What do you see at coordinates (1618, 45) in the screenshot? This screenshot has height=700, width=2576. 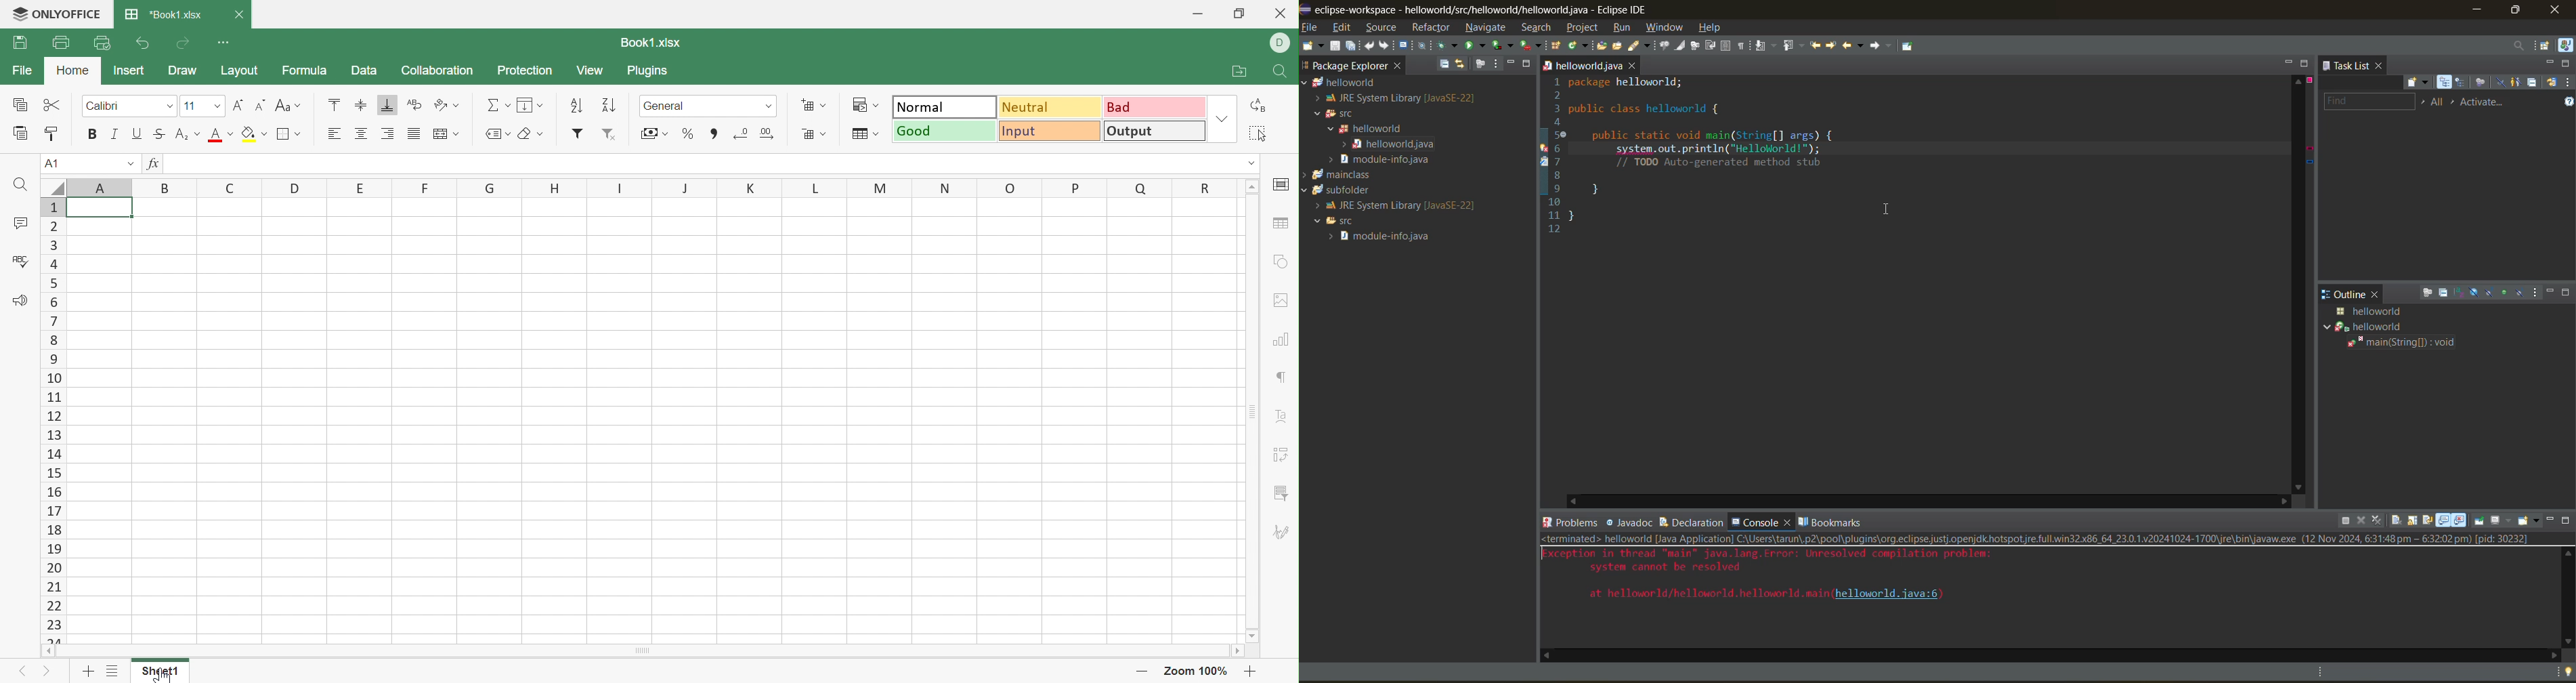 I see `open task` at bounding box center [1618, 45].